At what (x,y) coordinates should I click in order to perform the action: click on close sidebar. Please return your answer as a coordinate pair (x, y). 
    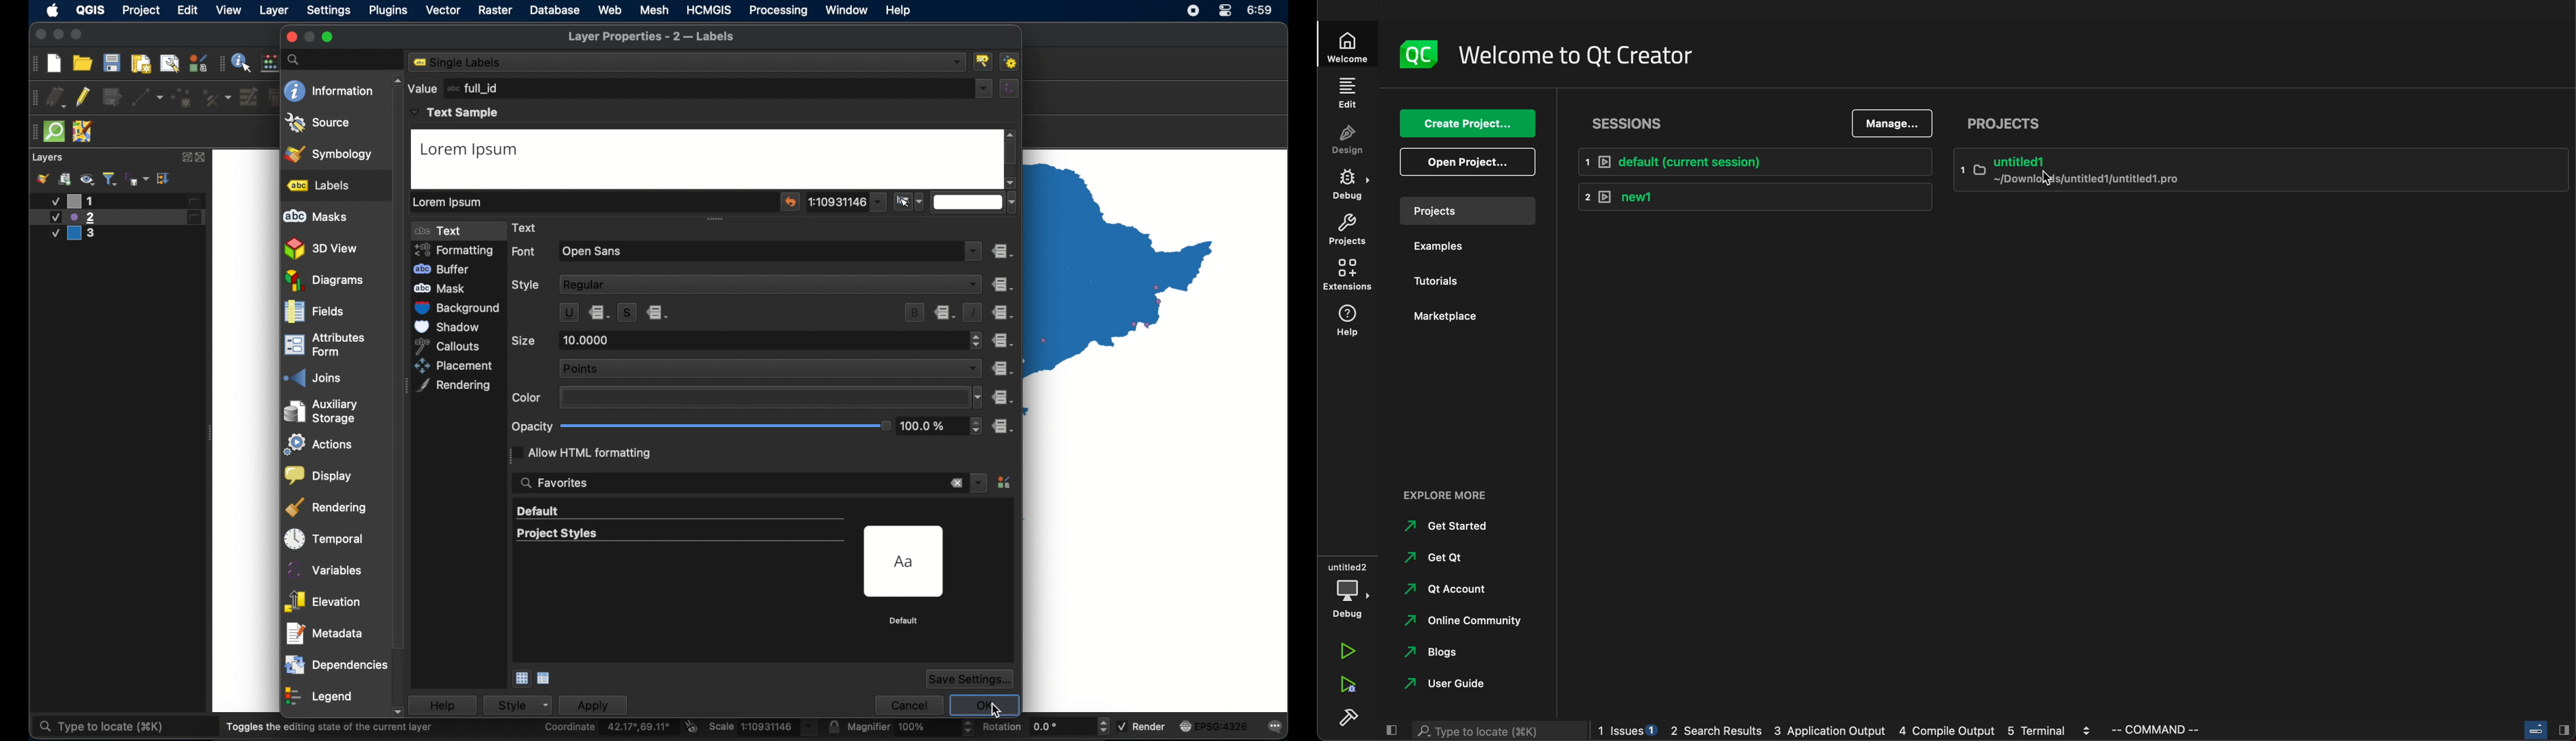
    Looking at the image, I should click on (1395, 731).